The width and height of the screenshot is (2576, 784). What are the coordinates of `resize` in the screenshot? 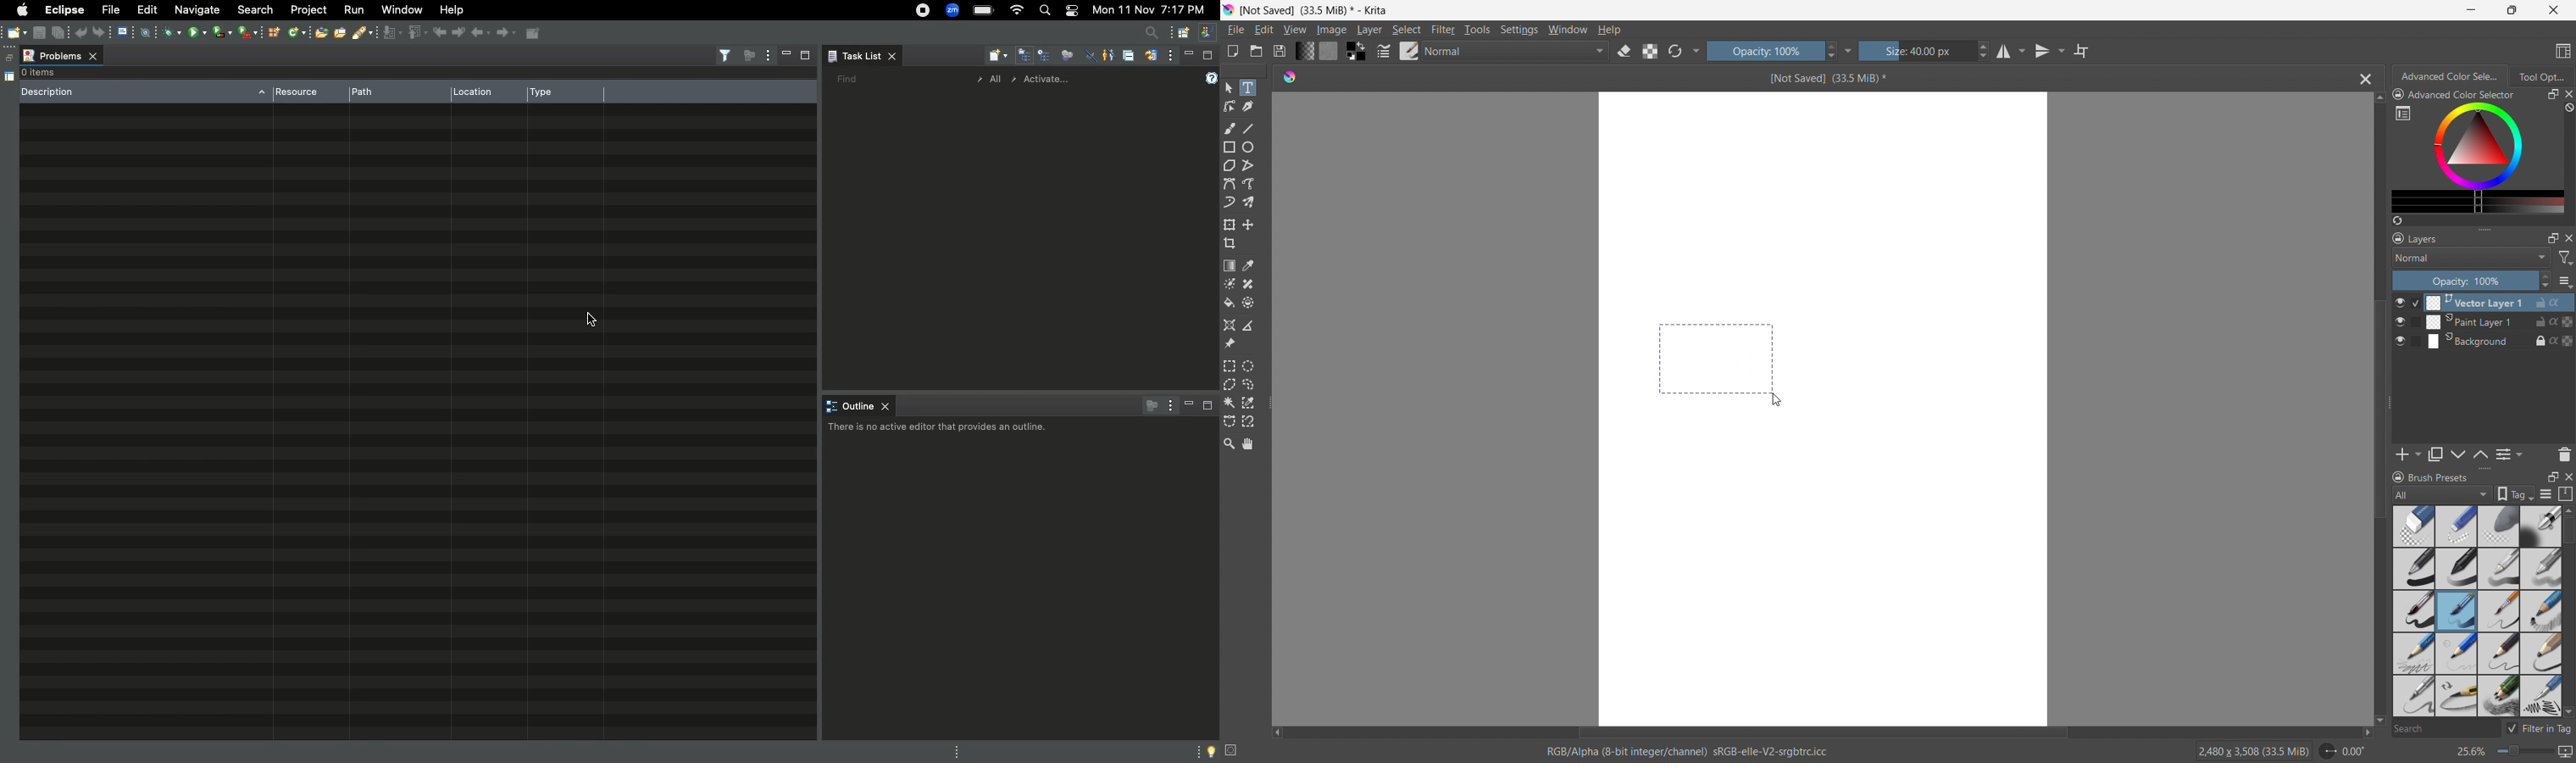 It's located at (2390, 403).